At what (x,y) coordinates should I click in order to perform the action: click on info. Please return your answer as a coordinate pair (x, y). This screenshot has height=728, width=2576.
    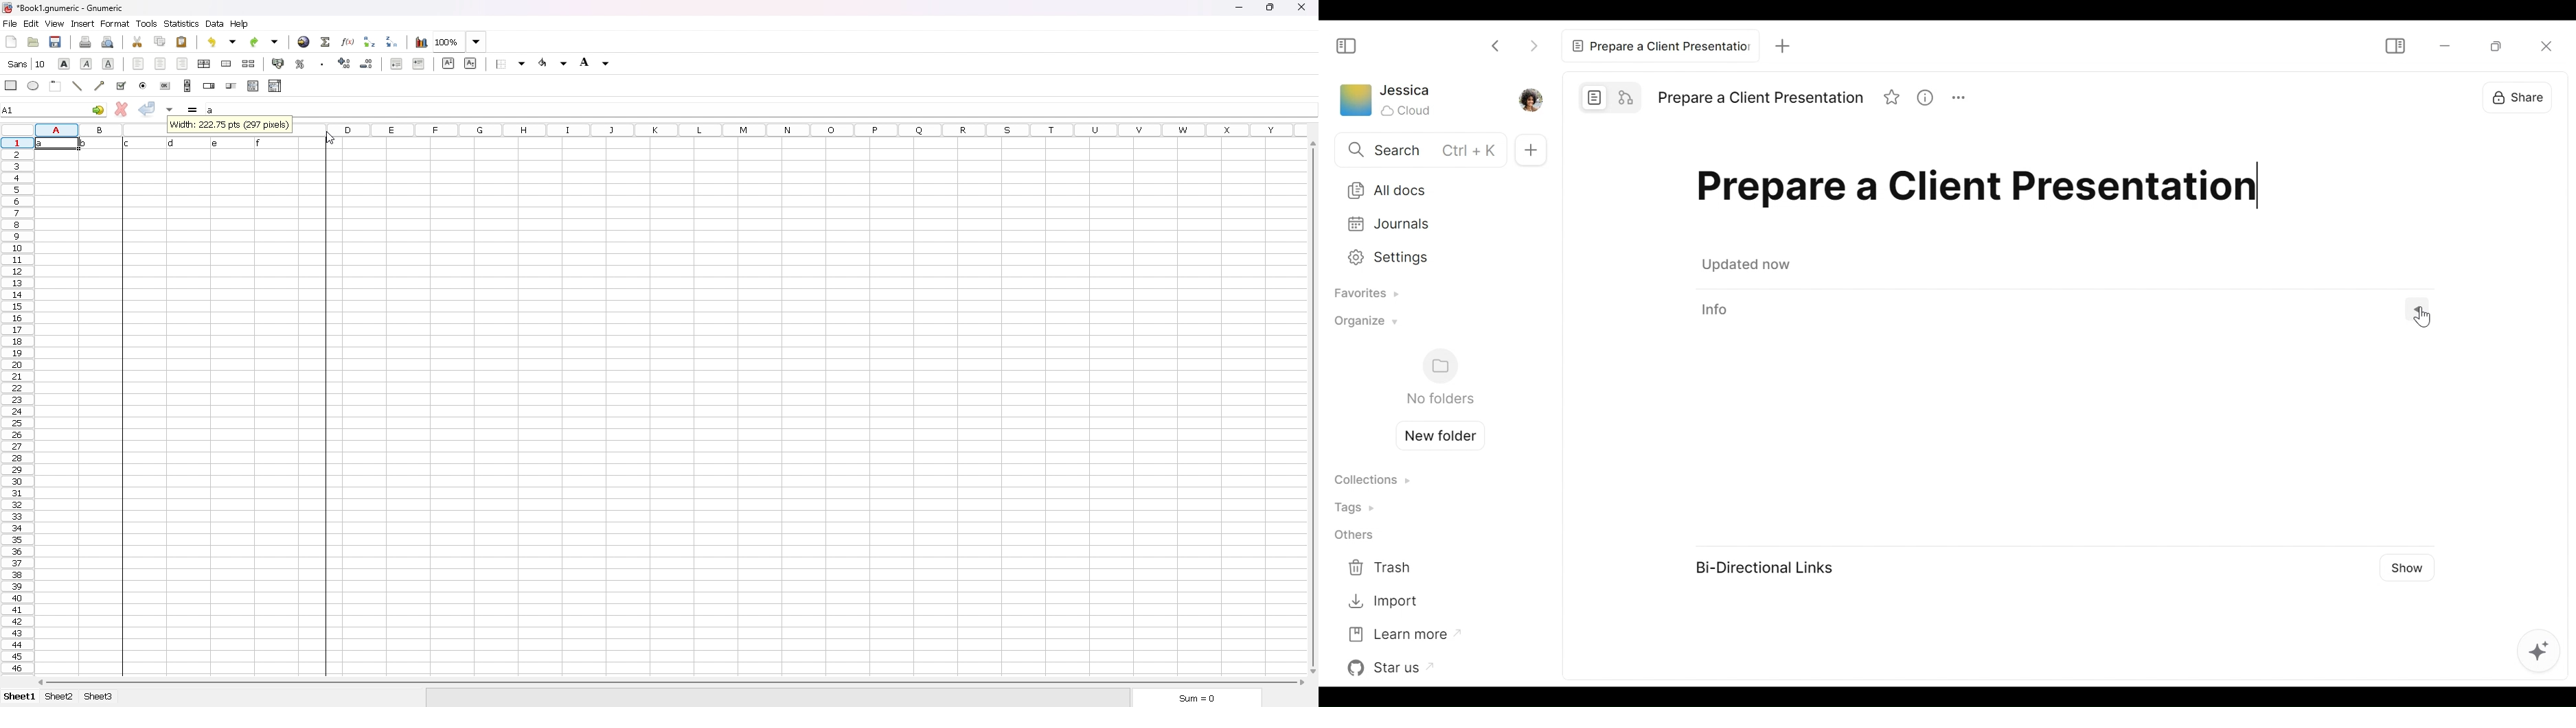
    Looking at the image, I should click on (231, 126).